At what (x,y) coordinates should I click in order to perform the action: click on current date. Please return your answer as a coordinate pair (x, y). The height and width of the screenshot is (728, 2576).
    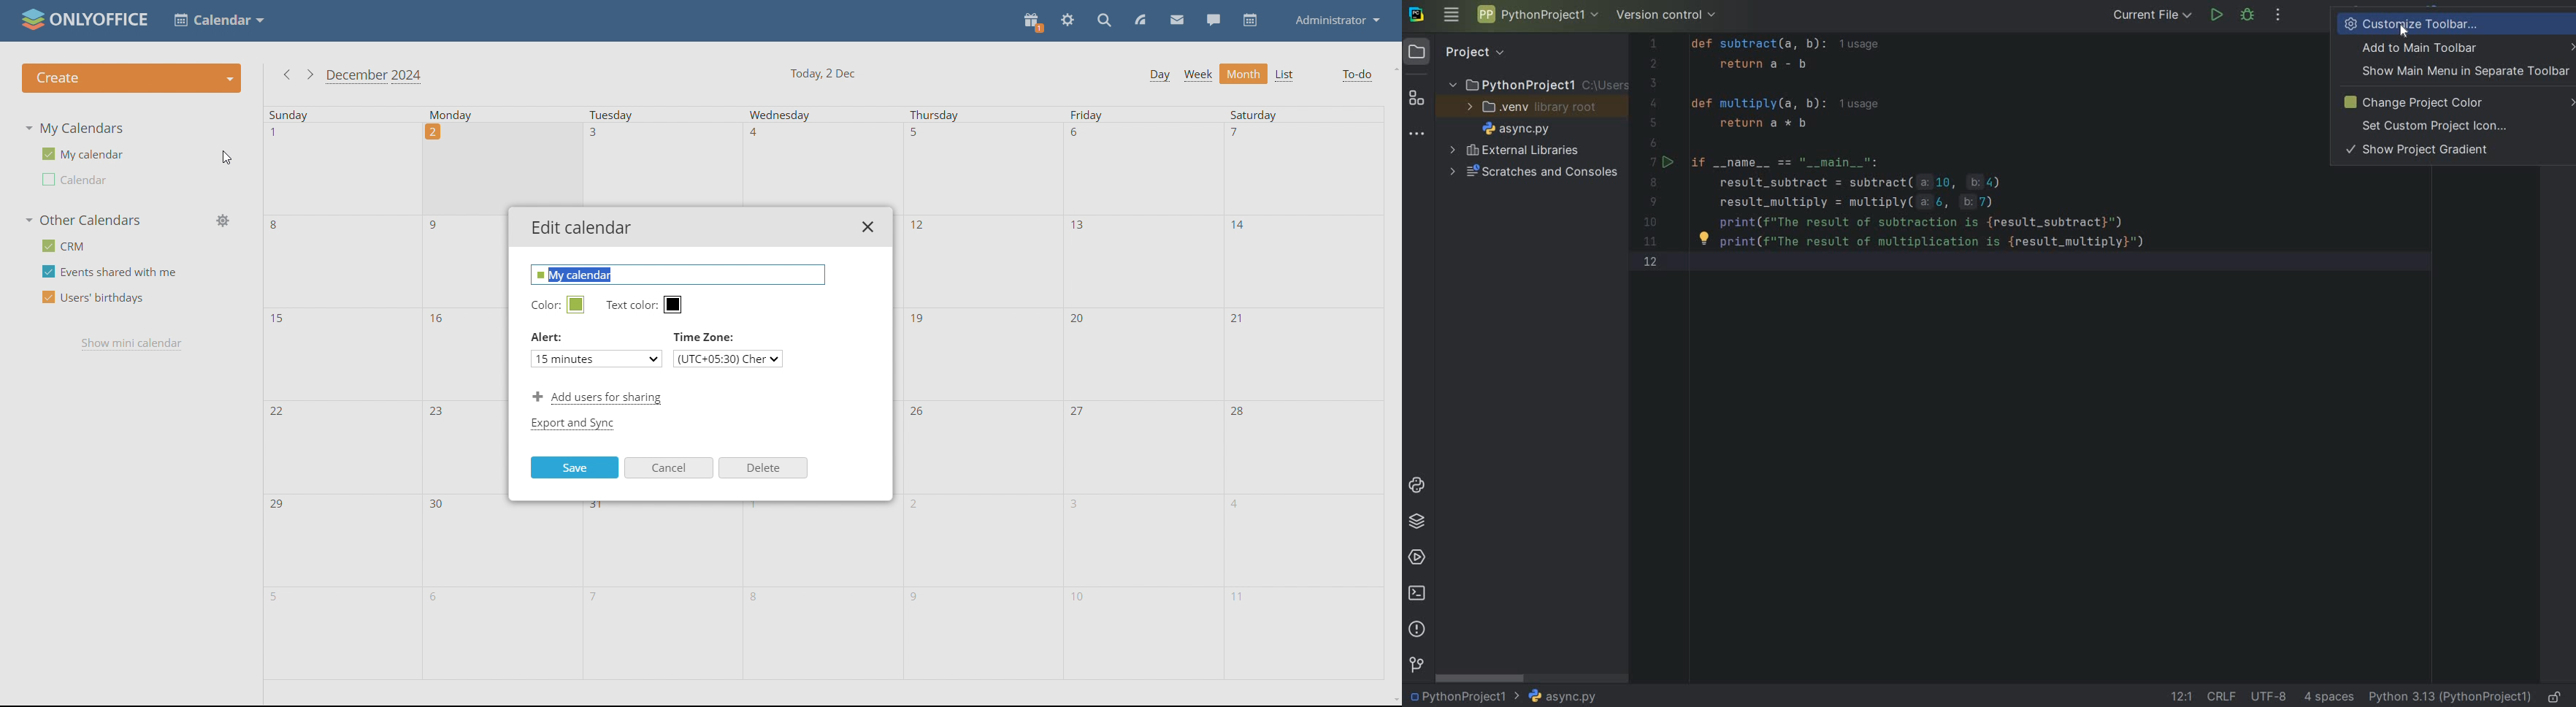
    Looking at the image, I should click on (824, 74).